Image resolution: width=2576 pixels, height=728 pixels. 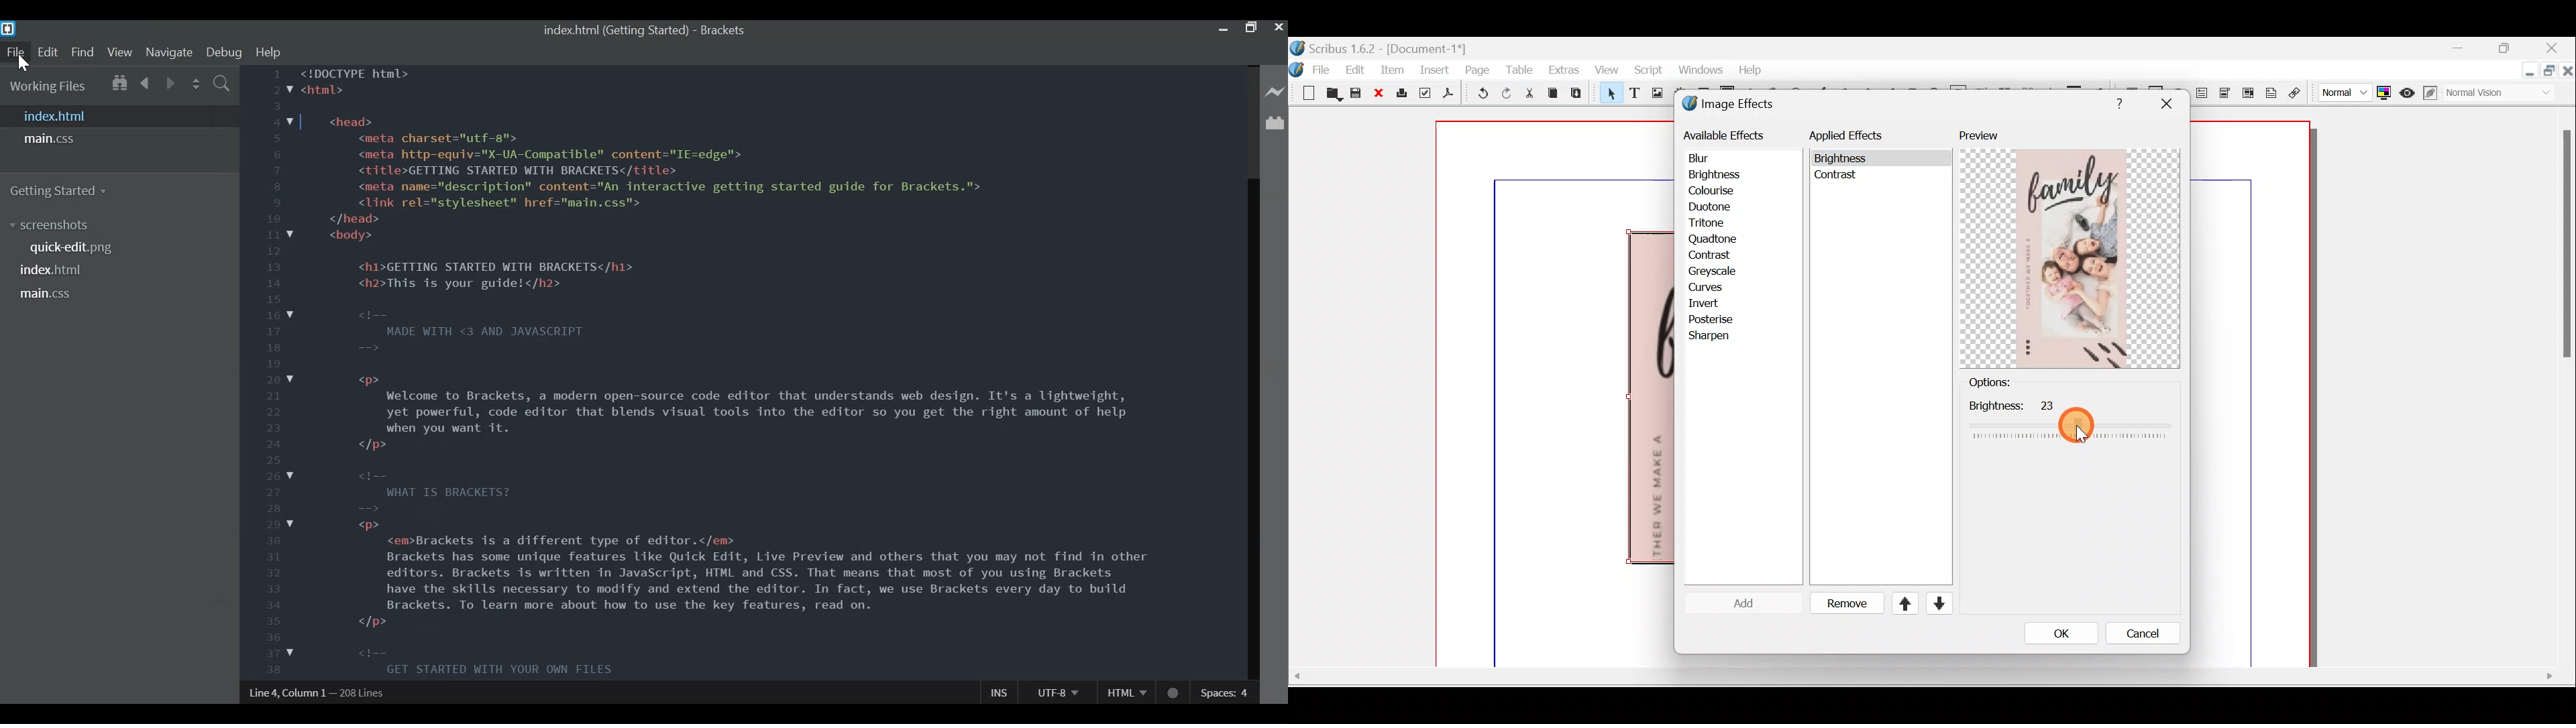 I want to click on Sharpen, so click(x=1716, y=337).